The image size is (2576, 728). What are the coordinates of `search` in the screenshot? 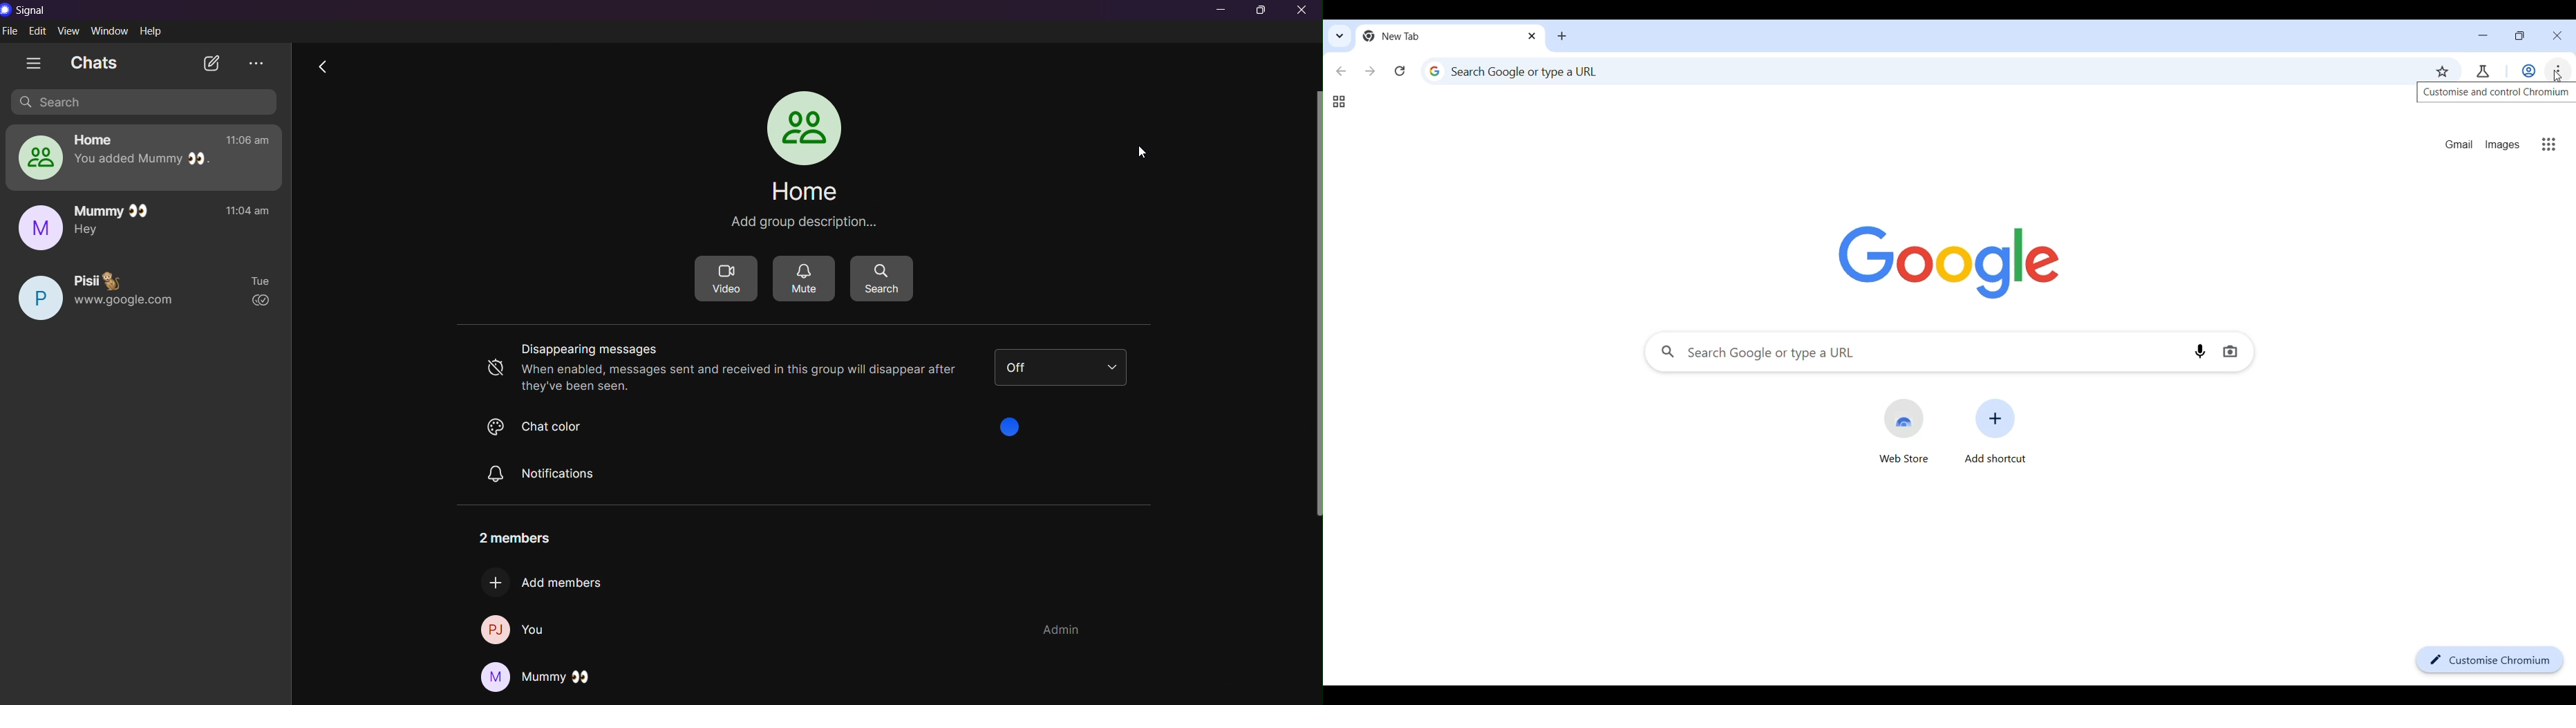 It's located at (883, 276).